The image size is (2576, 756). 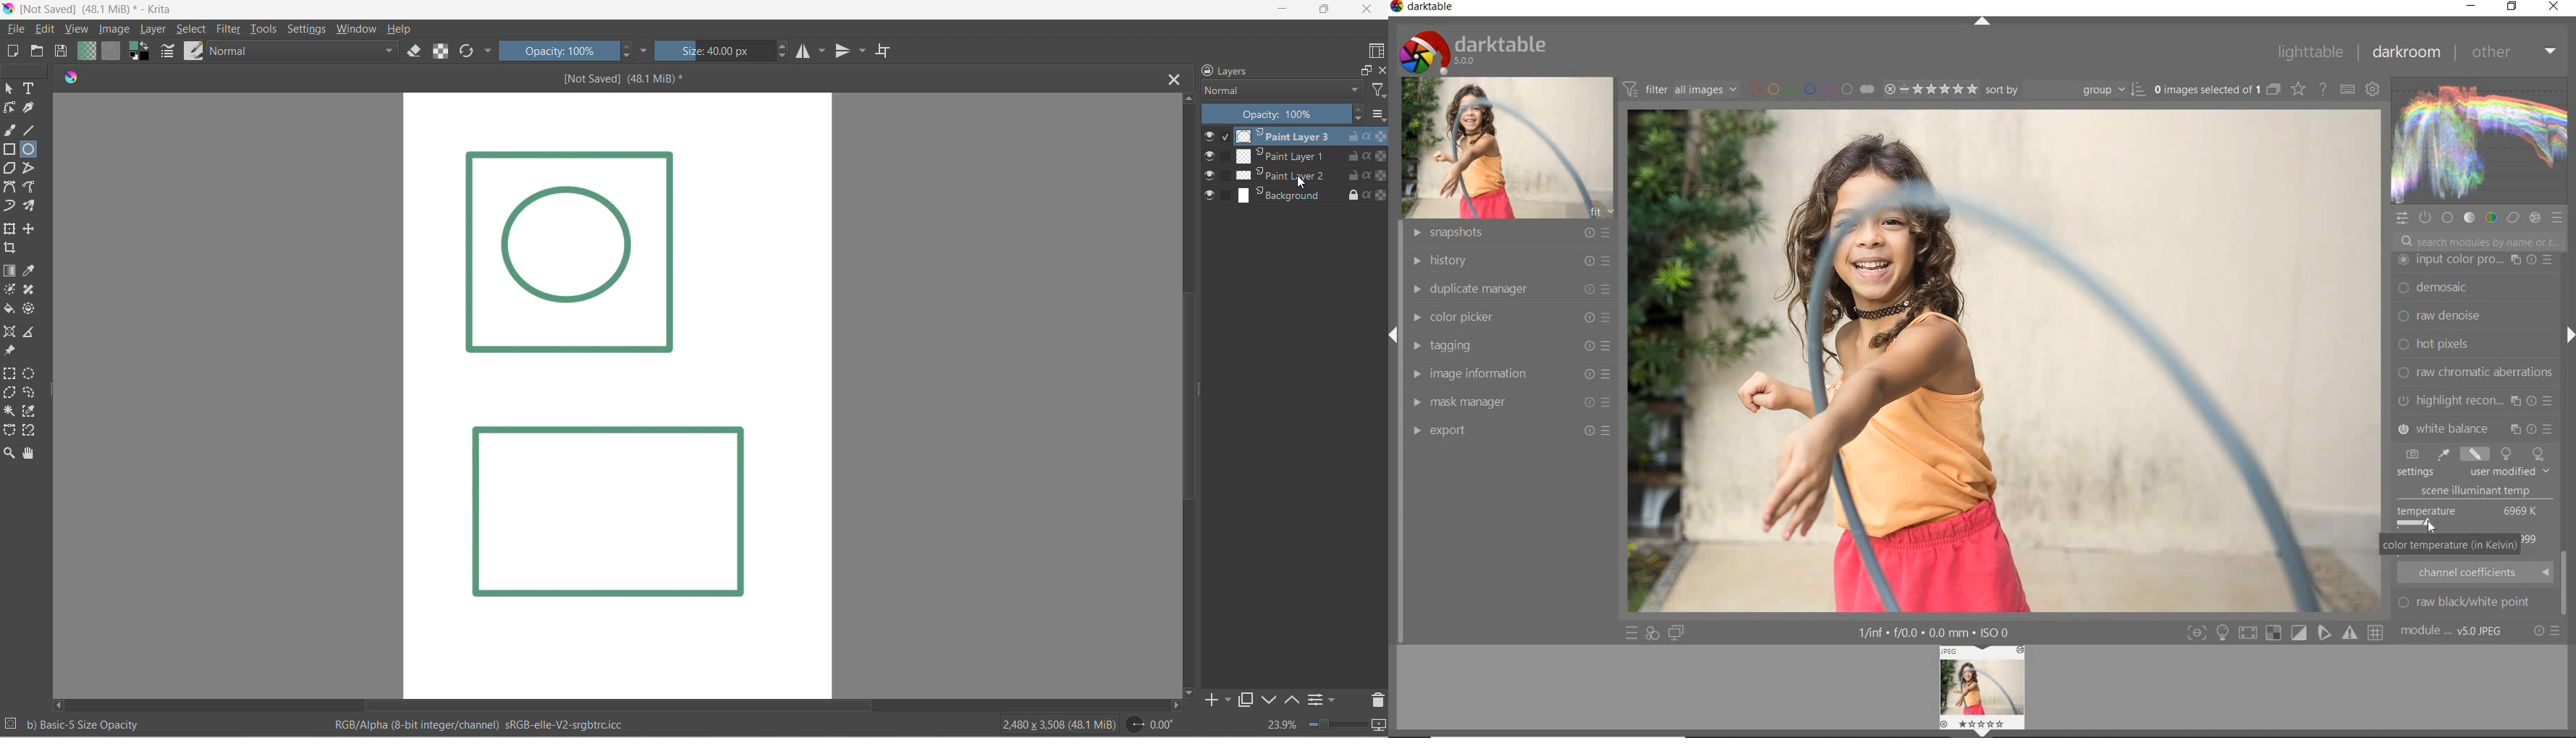 What do you see at coordinates (193, 51) in the screenshot?
I see `brush preset` at bounding box center [193, 51].